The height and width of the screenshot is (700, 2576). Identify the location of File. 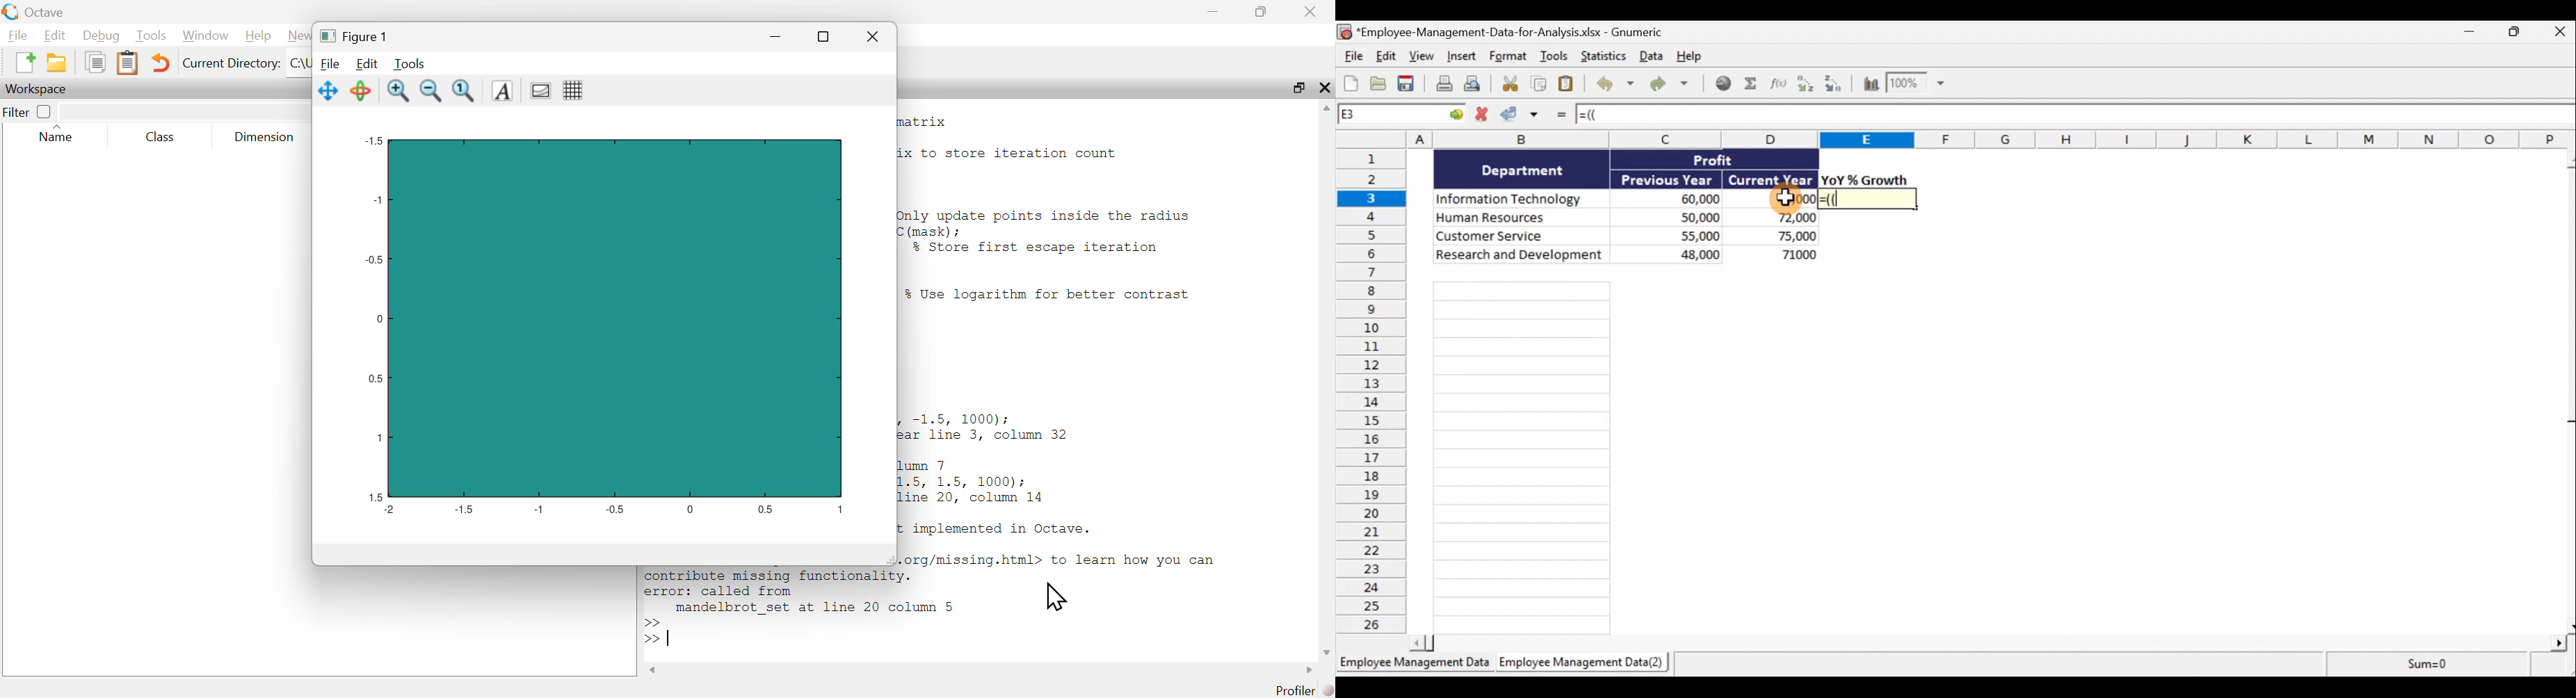
(330, 64).